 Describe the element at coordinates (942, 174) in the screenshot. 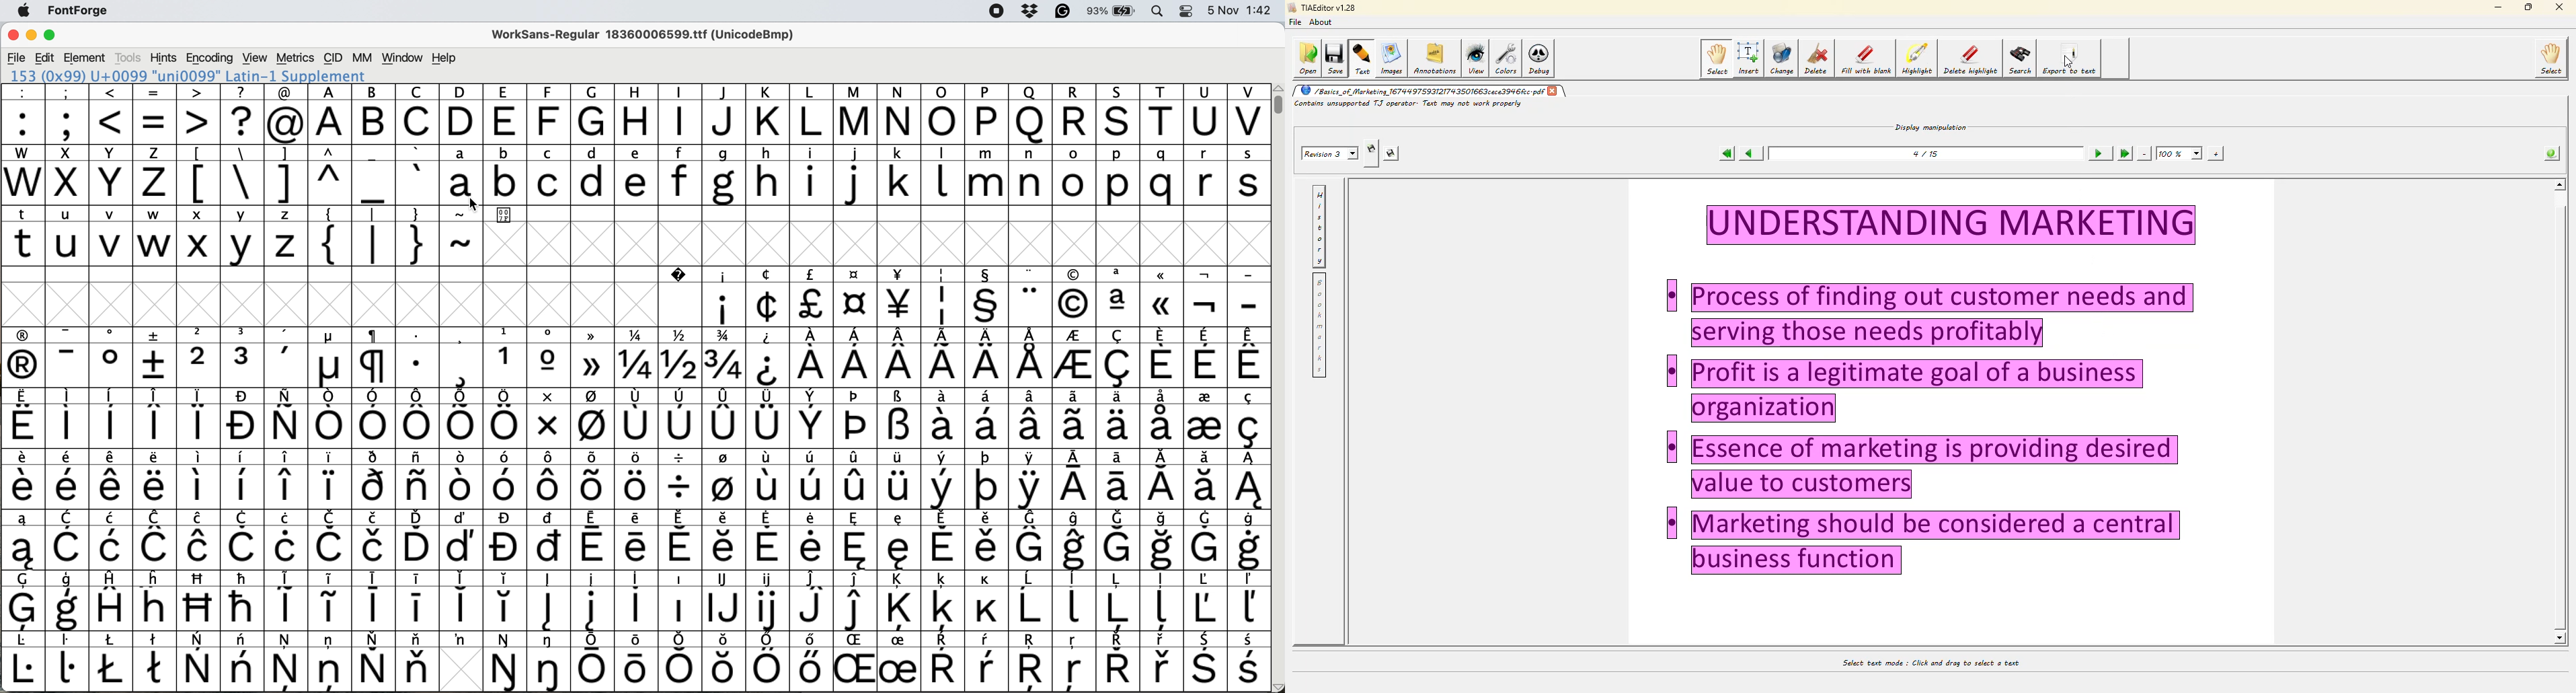

I see `l` at that location.